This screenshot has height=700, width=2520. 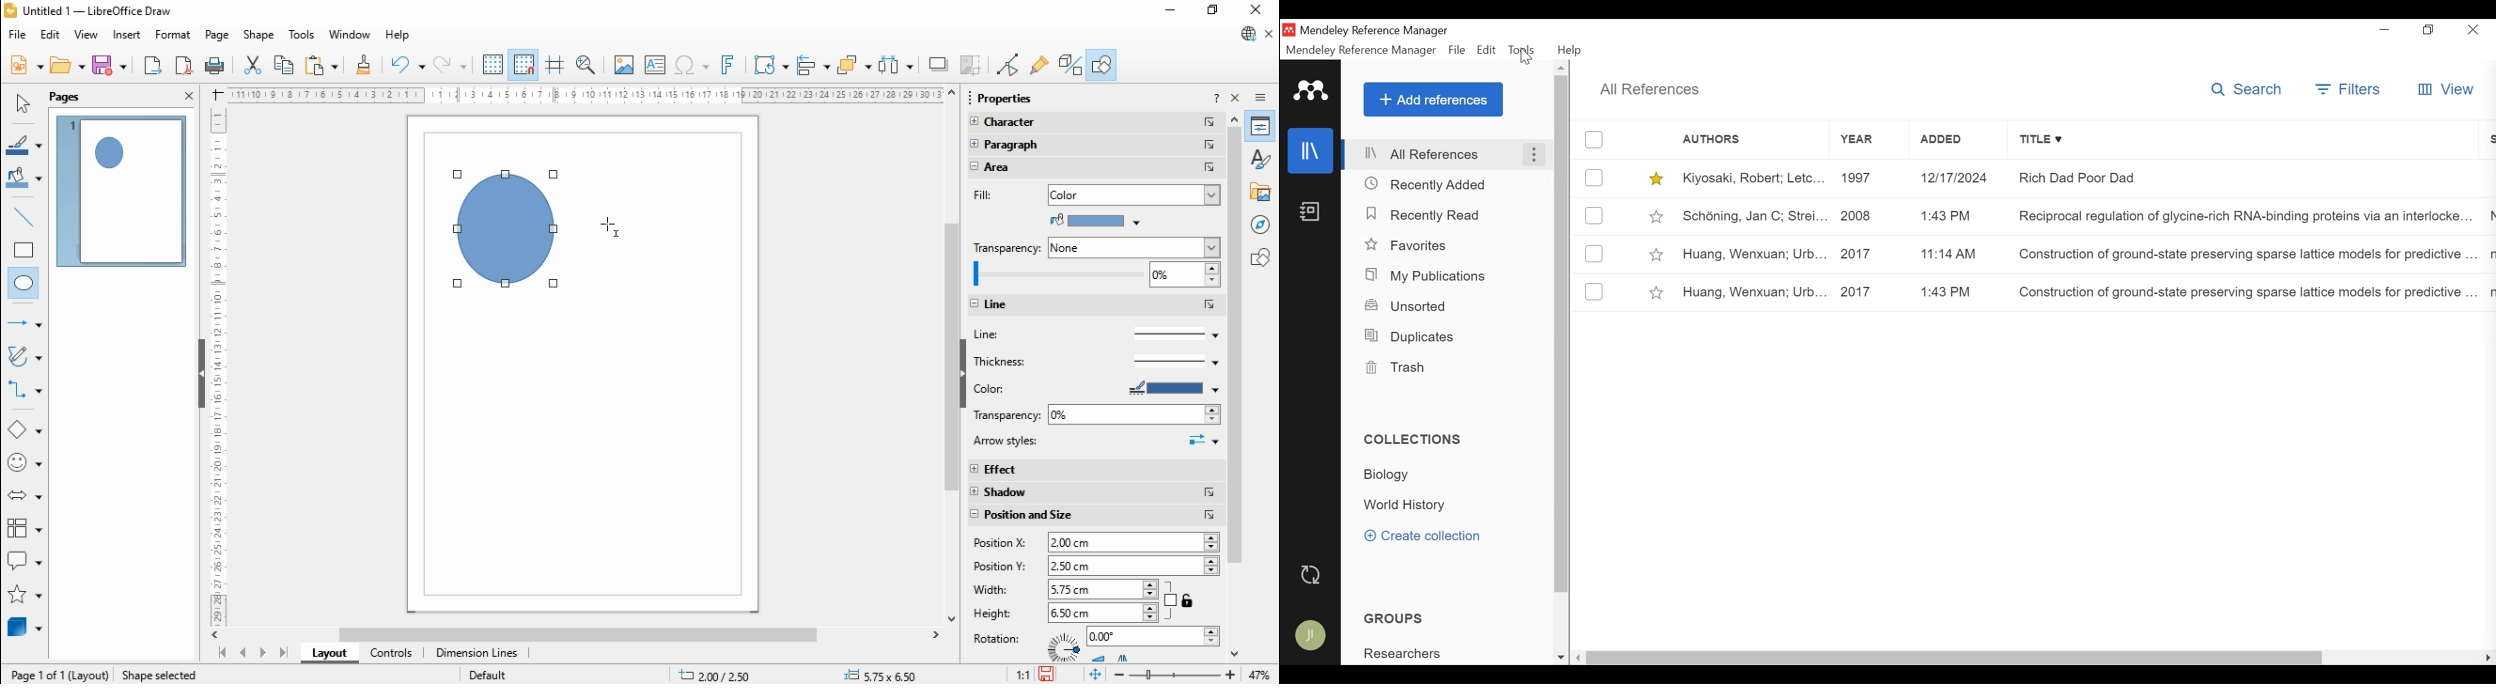 What do you see at coordinates (1872, 177) in the screenshot?
I see `1997` at bounding box center [1872, 177].